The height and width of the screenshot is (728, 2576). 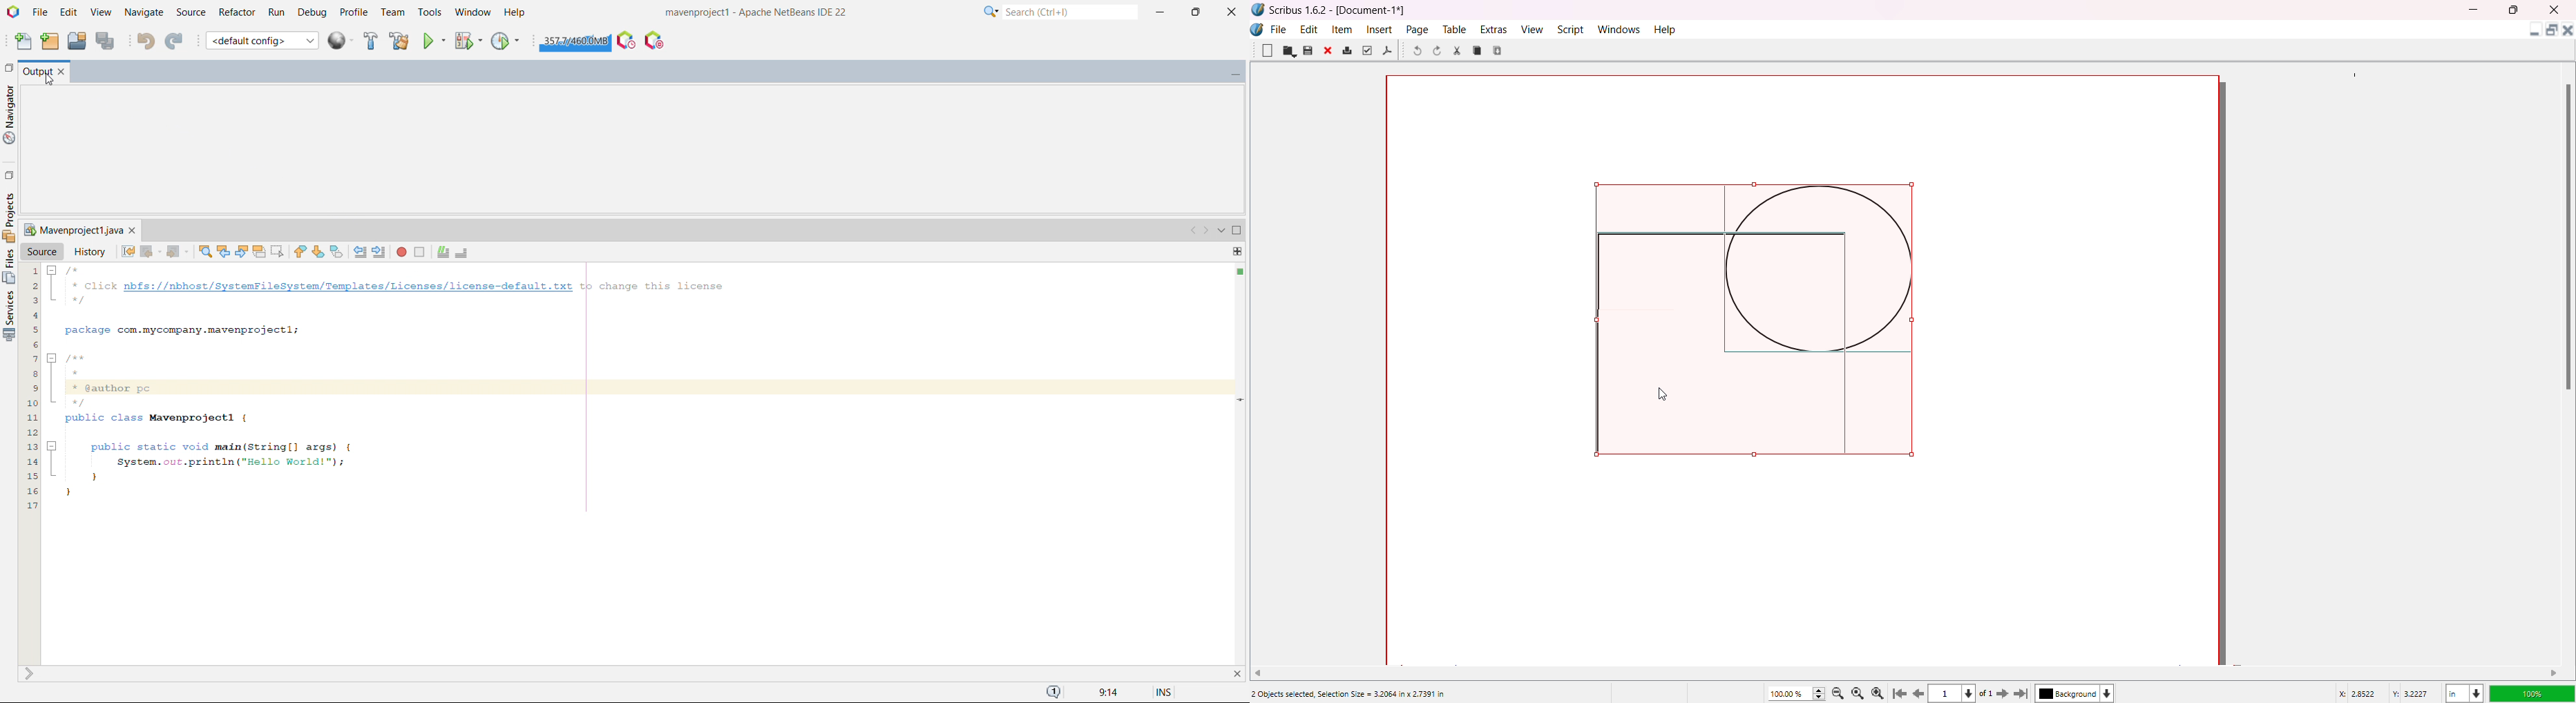 What do you see at coordinates (1289, 51) in the screenshot?
I see `Open` at bounding box center [1289, 51].